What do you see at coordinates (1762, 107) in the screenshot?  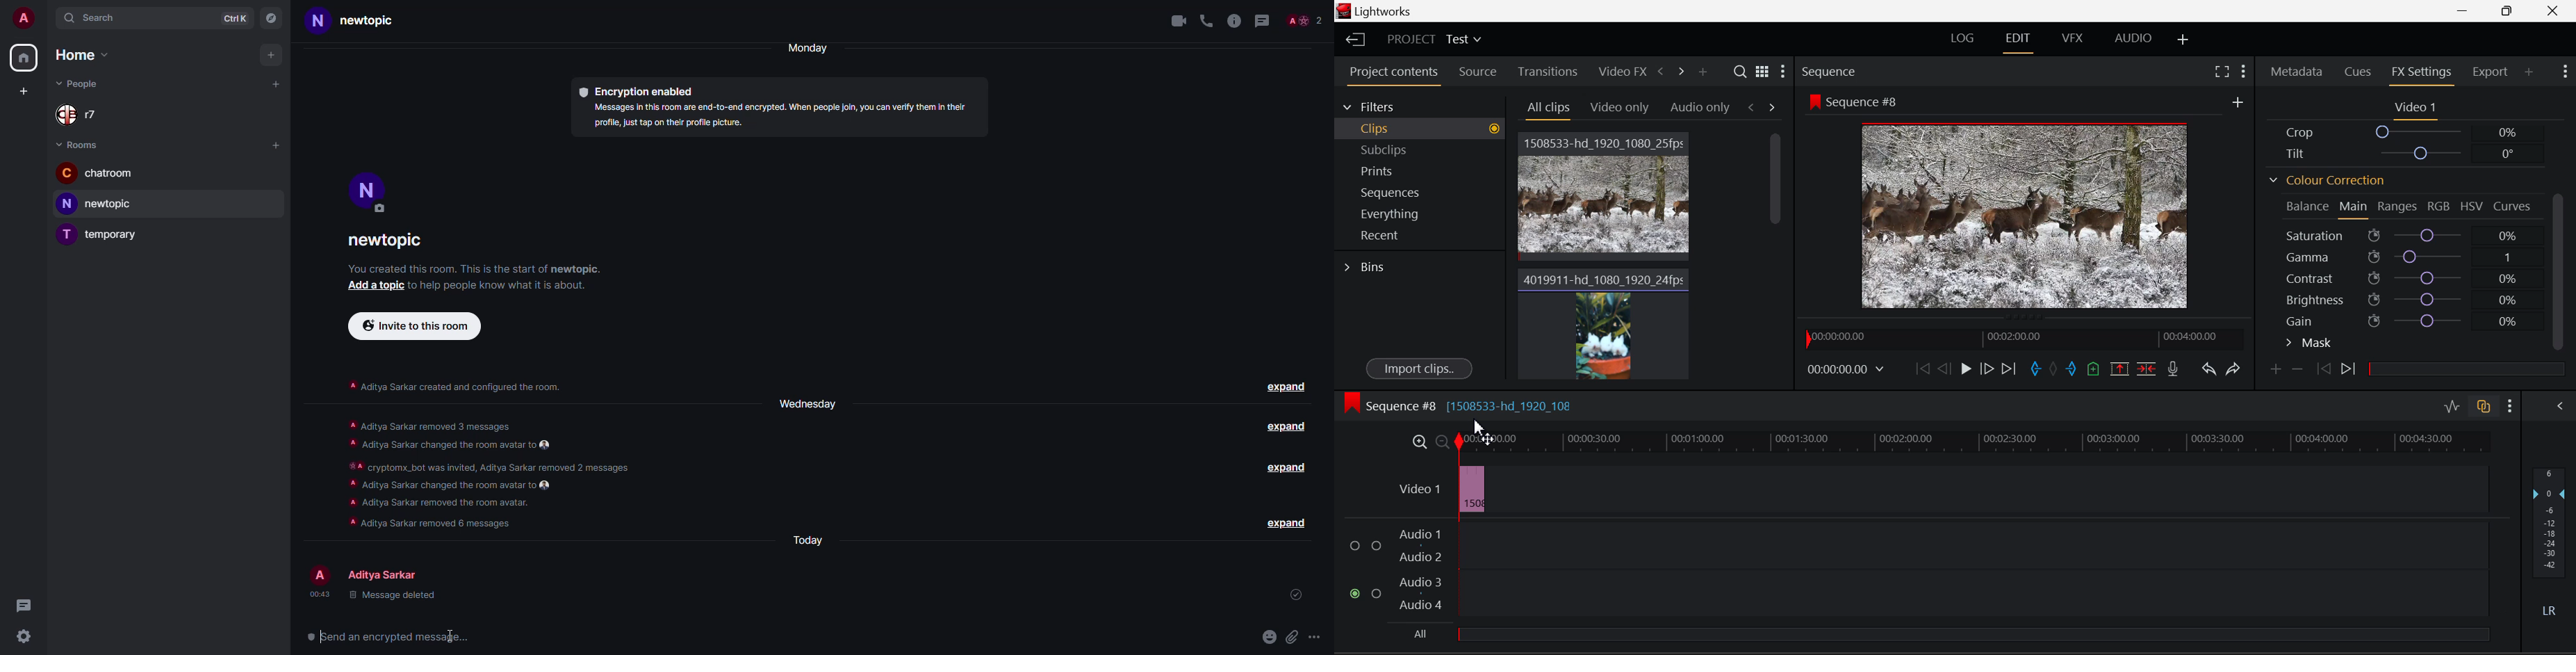 I see `Movement between Tabs` at bounding box center [1762, 107].